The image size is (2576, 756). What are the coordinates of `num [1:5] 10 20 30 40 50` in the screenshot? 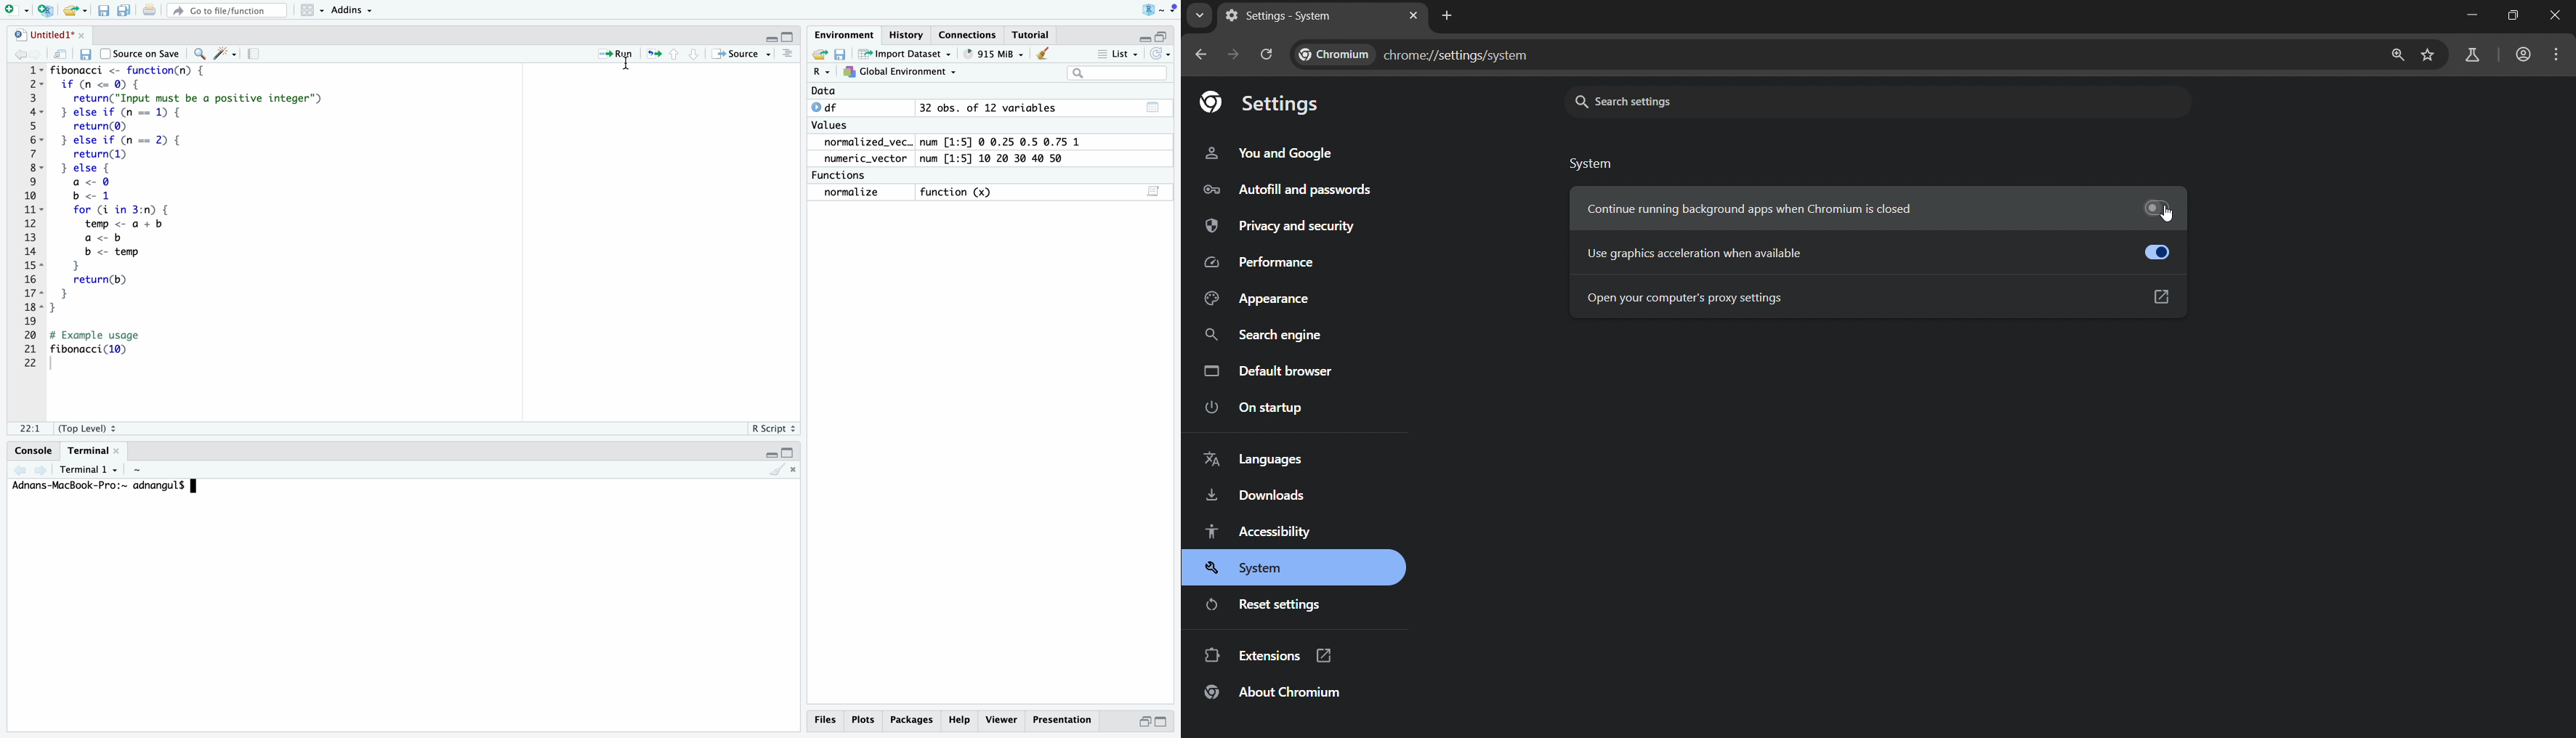 It's located at (998, 158).